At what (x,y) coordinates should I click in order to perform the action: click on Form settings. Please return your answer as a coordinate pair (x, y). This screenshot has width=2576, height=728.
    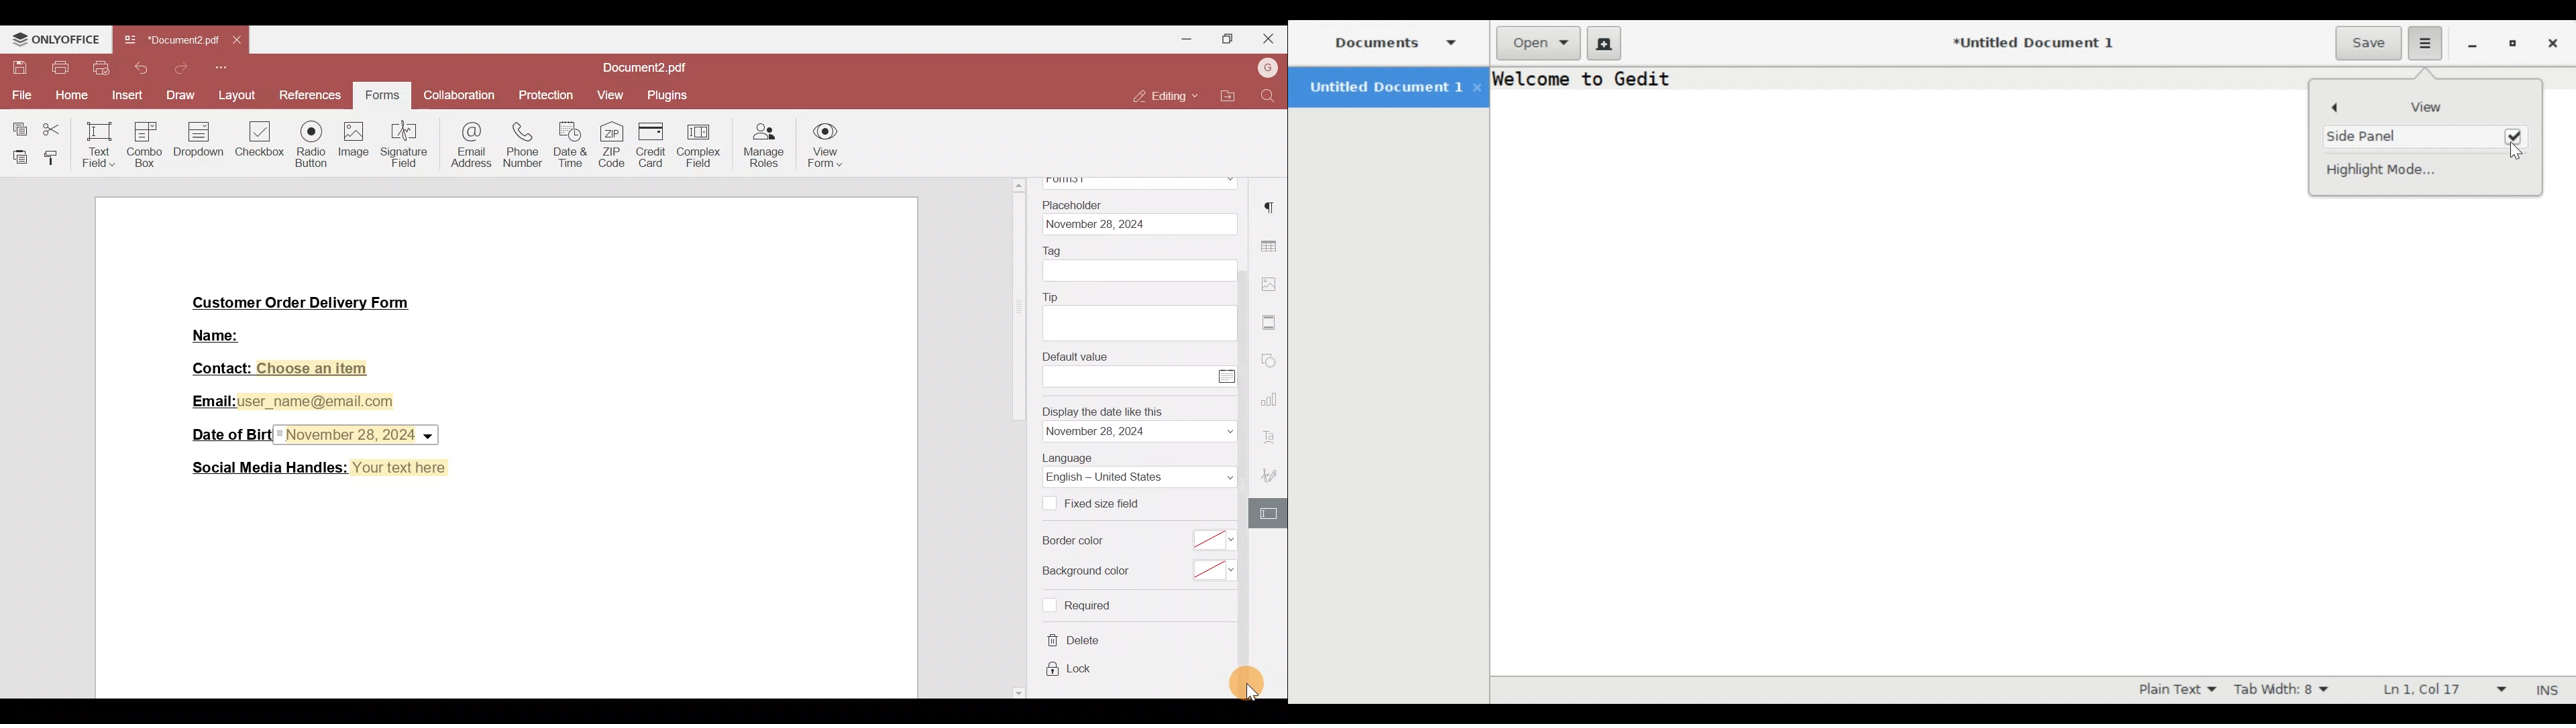
    Looking at the image, I should click on (1271, 516).